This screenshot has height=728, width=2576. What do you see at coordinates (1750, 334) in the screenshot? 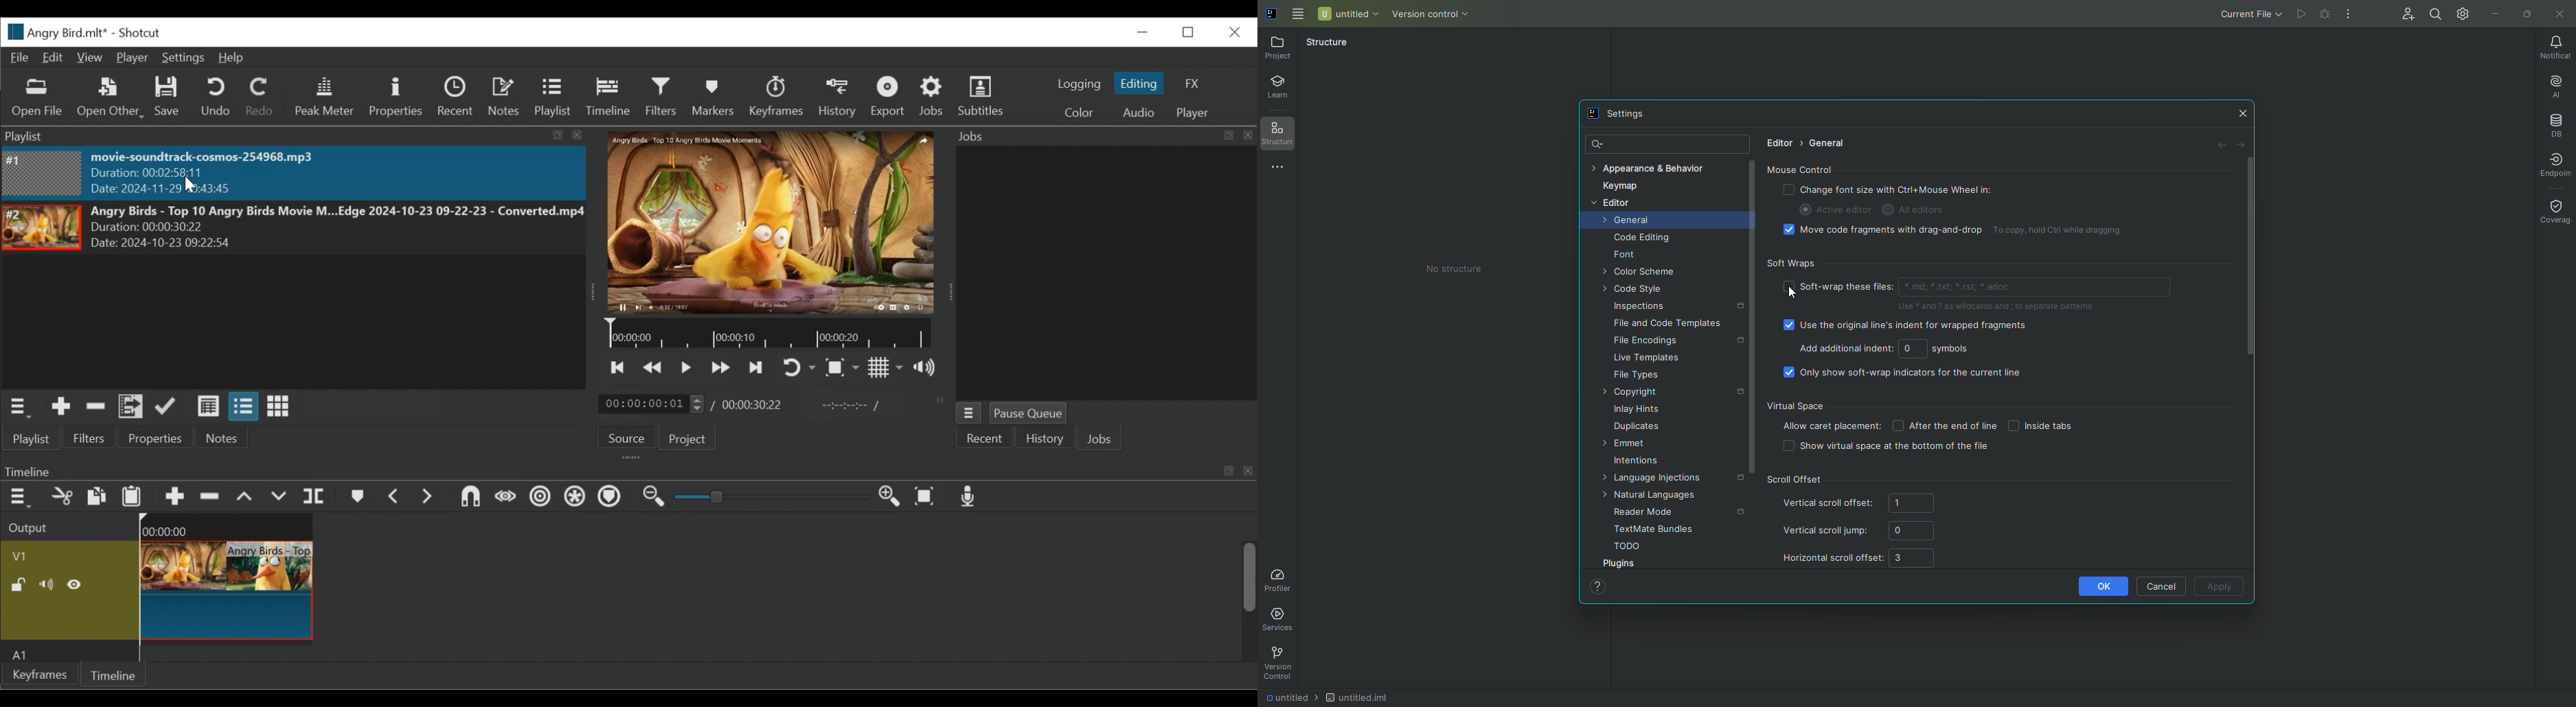
I see `Vertical Scroll Down ` at bounding box center [1750, 334].